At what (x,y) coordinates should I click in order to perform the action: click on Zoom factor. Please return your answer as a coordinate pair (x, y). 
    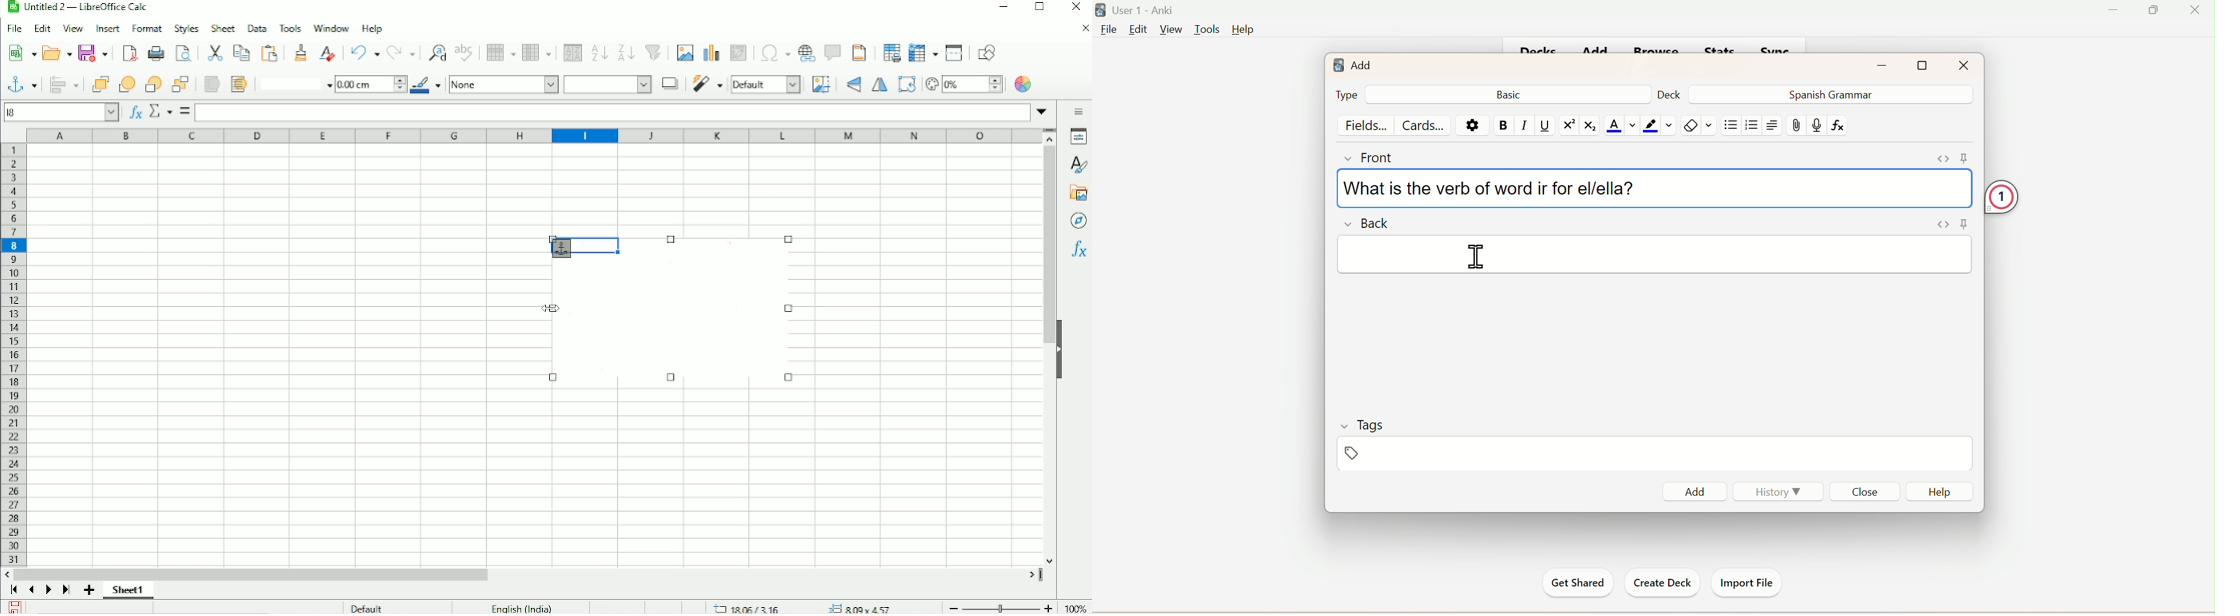
    Looking at the image, I should click on (1073, 606).